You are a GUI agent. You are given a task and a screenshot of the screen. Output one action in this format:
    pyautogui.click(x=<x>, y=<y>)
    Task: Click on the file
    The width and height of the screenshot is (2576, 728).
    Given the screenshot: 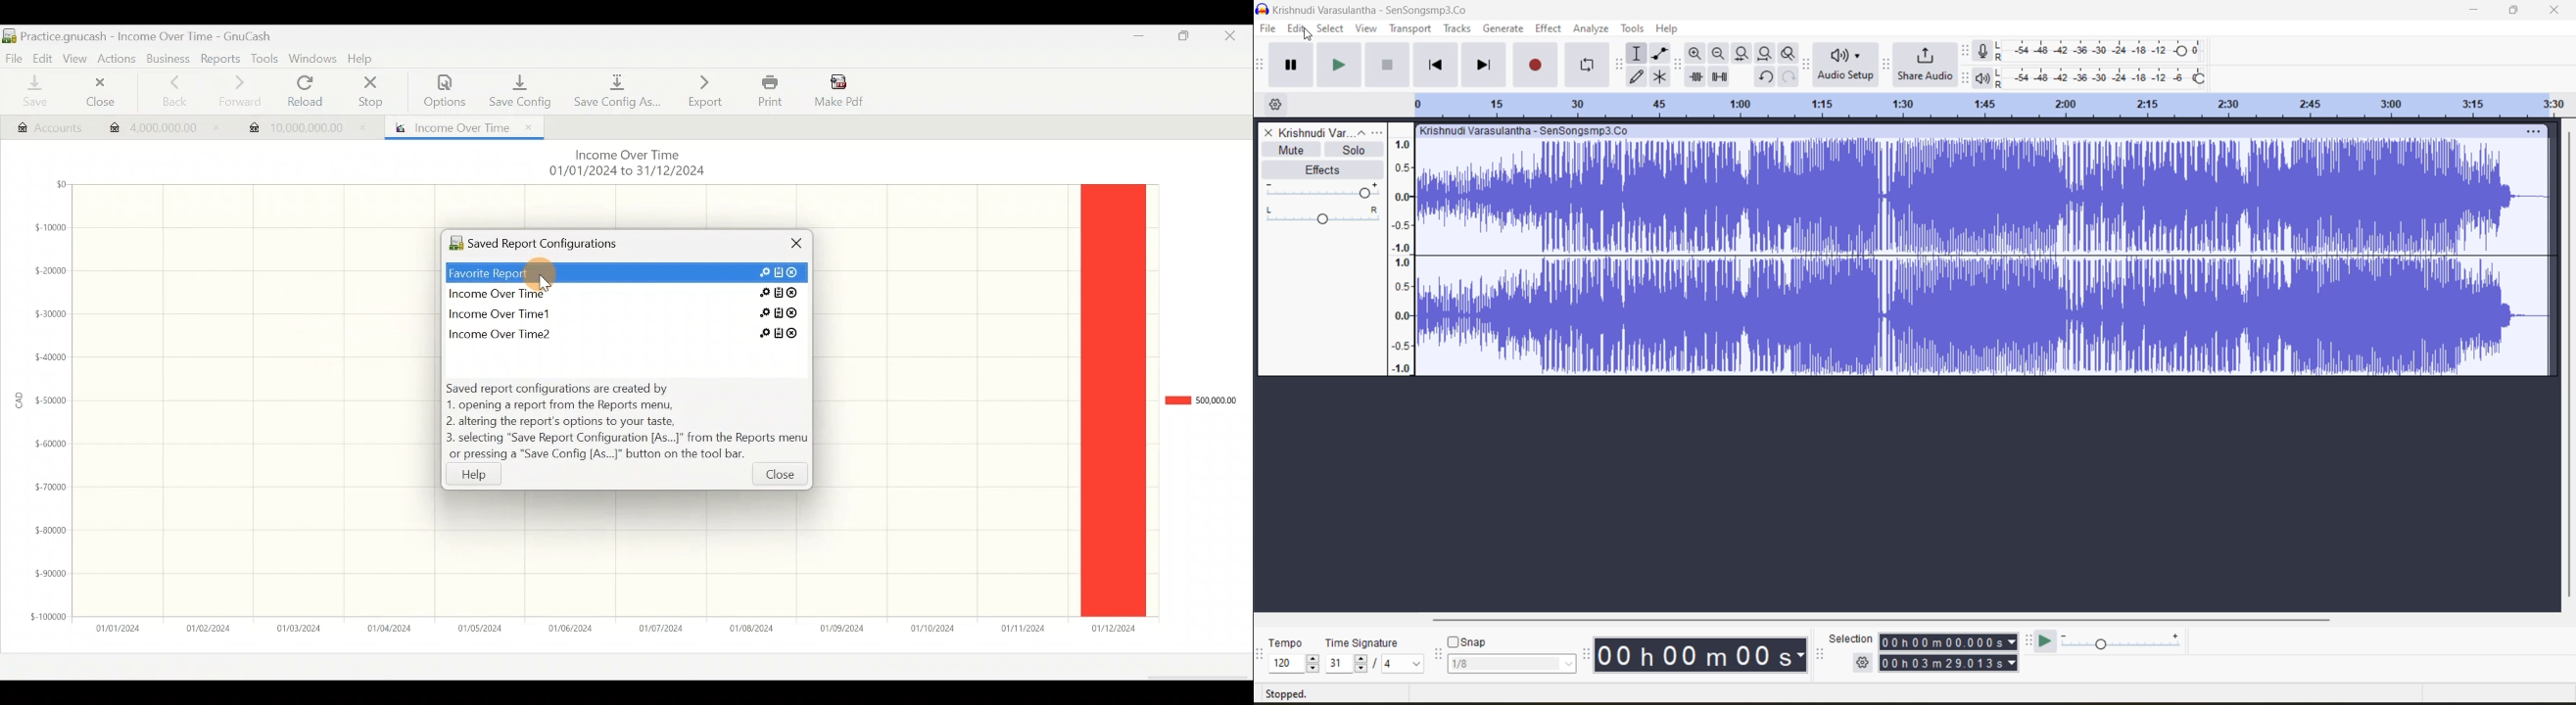 What is the action you would take?
    pyautogui.click(x=1266, y=31)
    